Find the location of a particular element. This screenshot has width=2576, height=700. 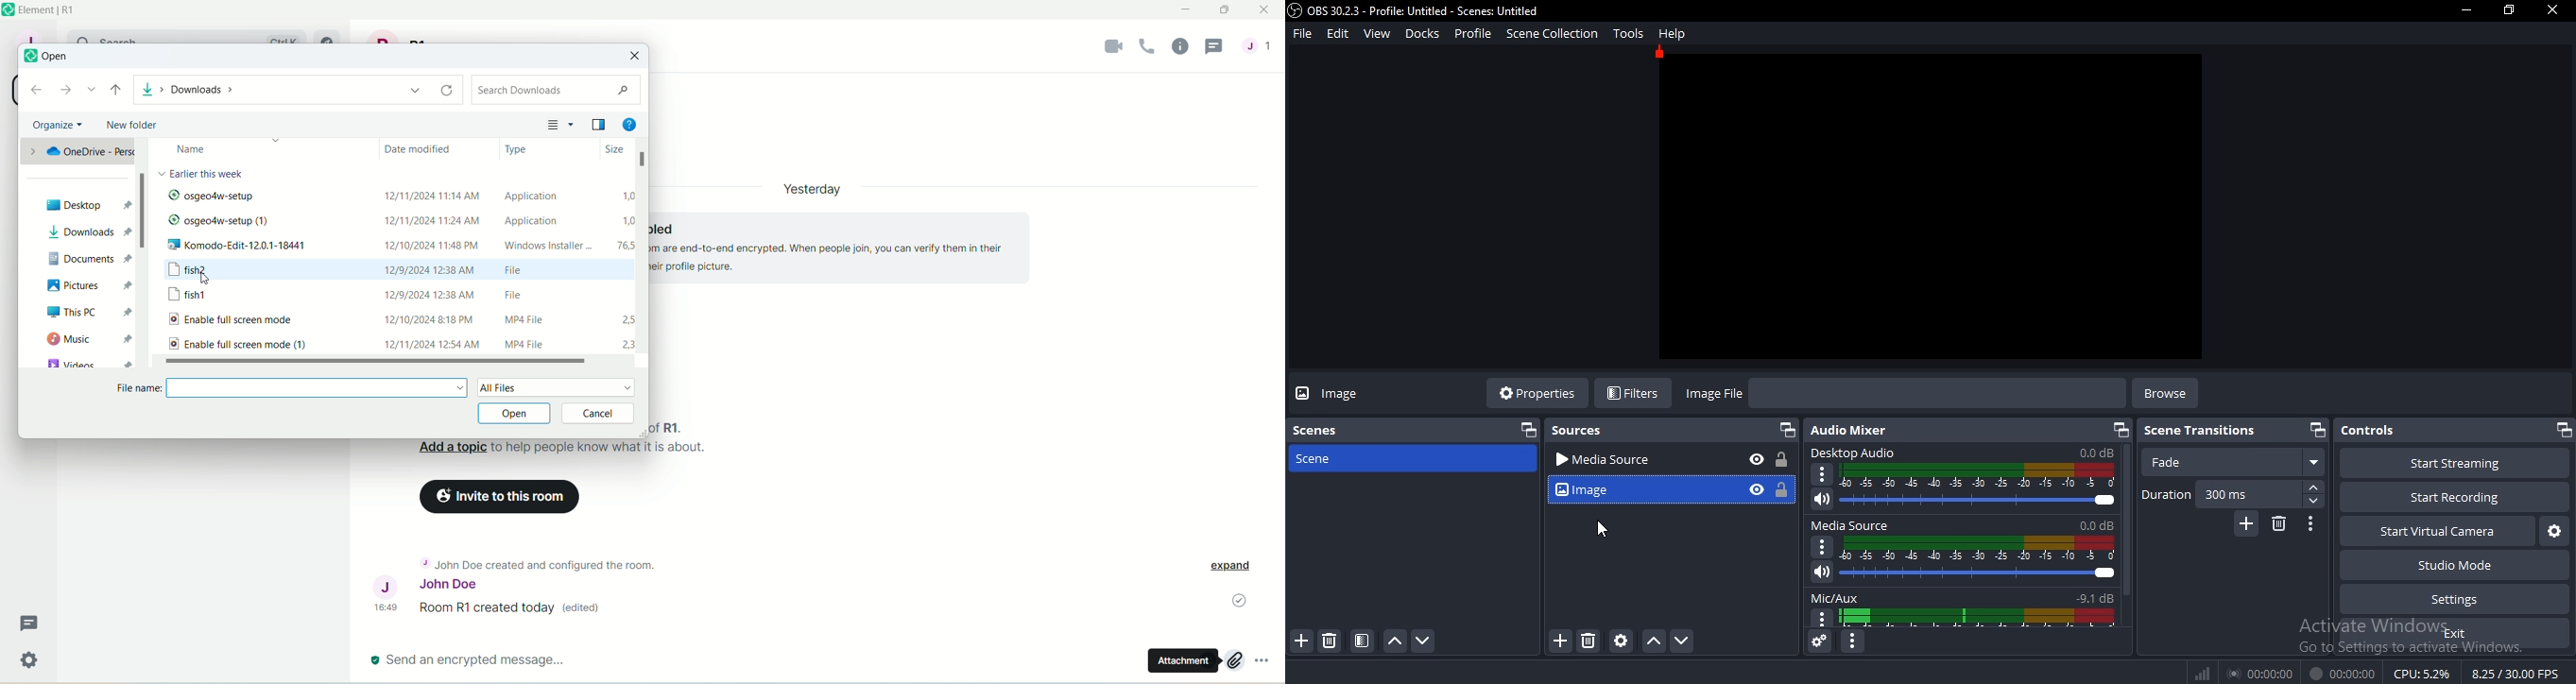

sources is located at coordinates (1582, 433).